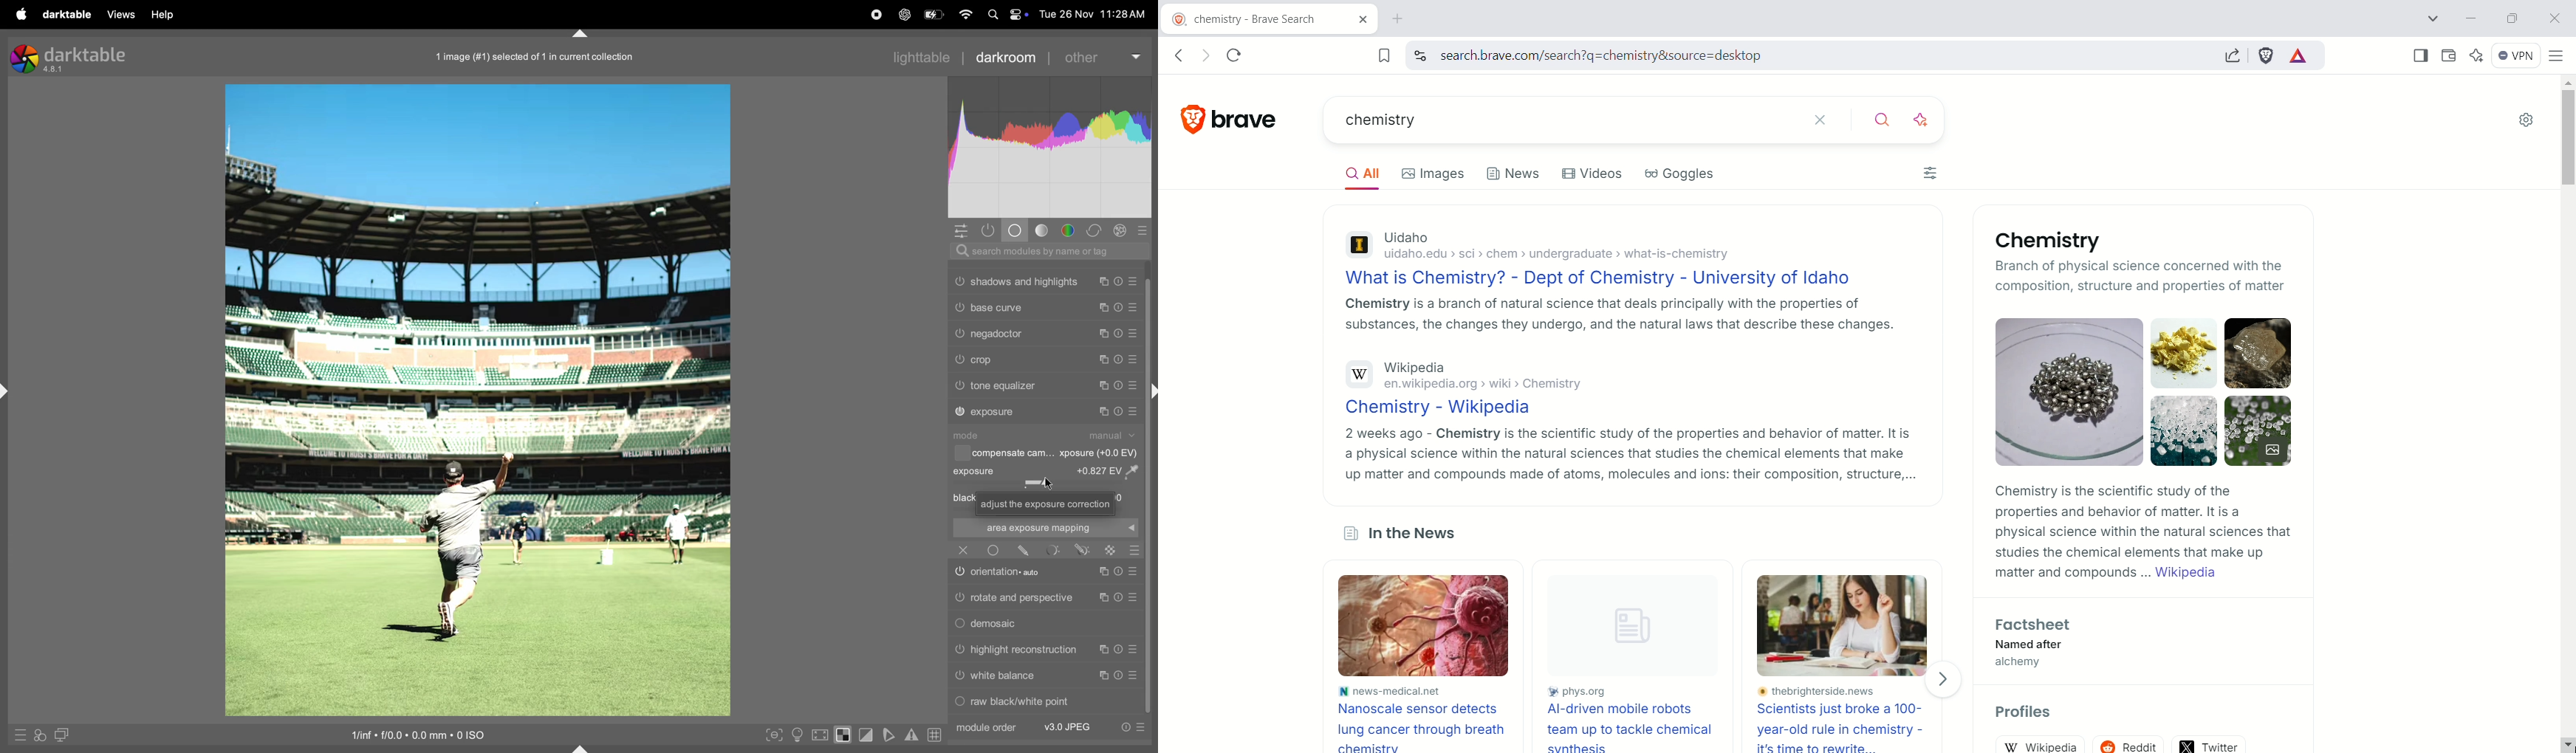 The height and width of the screenshot is (756, 2576). What do you see at coordinates (1051, 487) in the screenshot?
I see `cursor` at bounding box center [1051, 487].